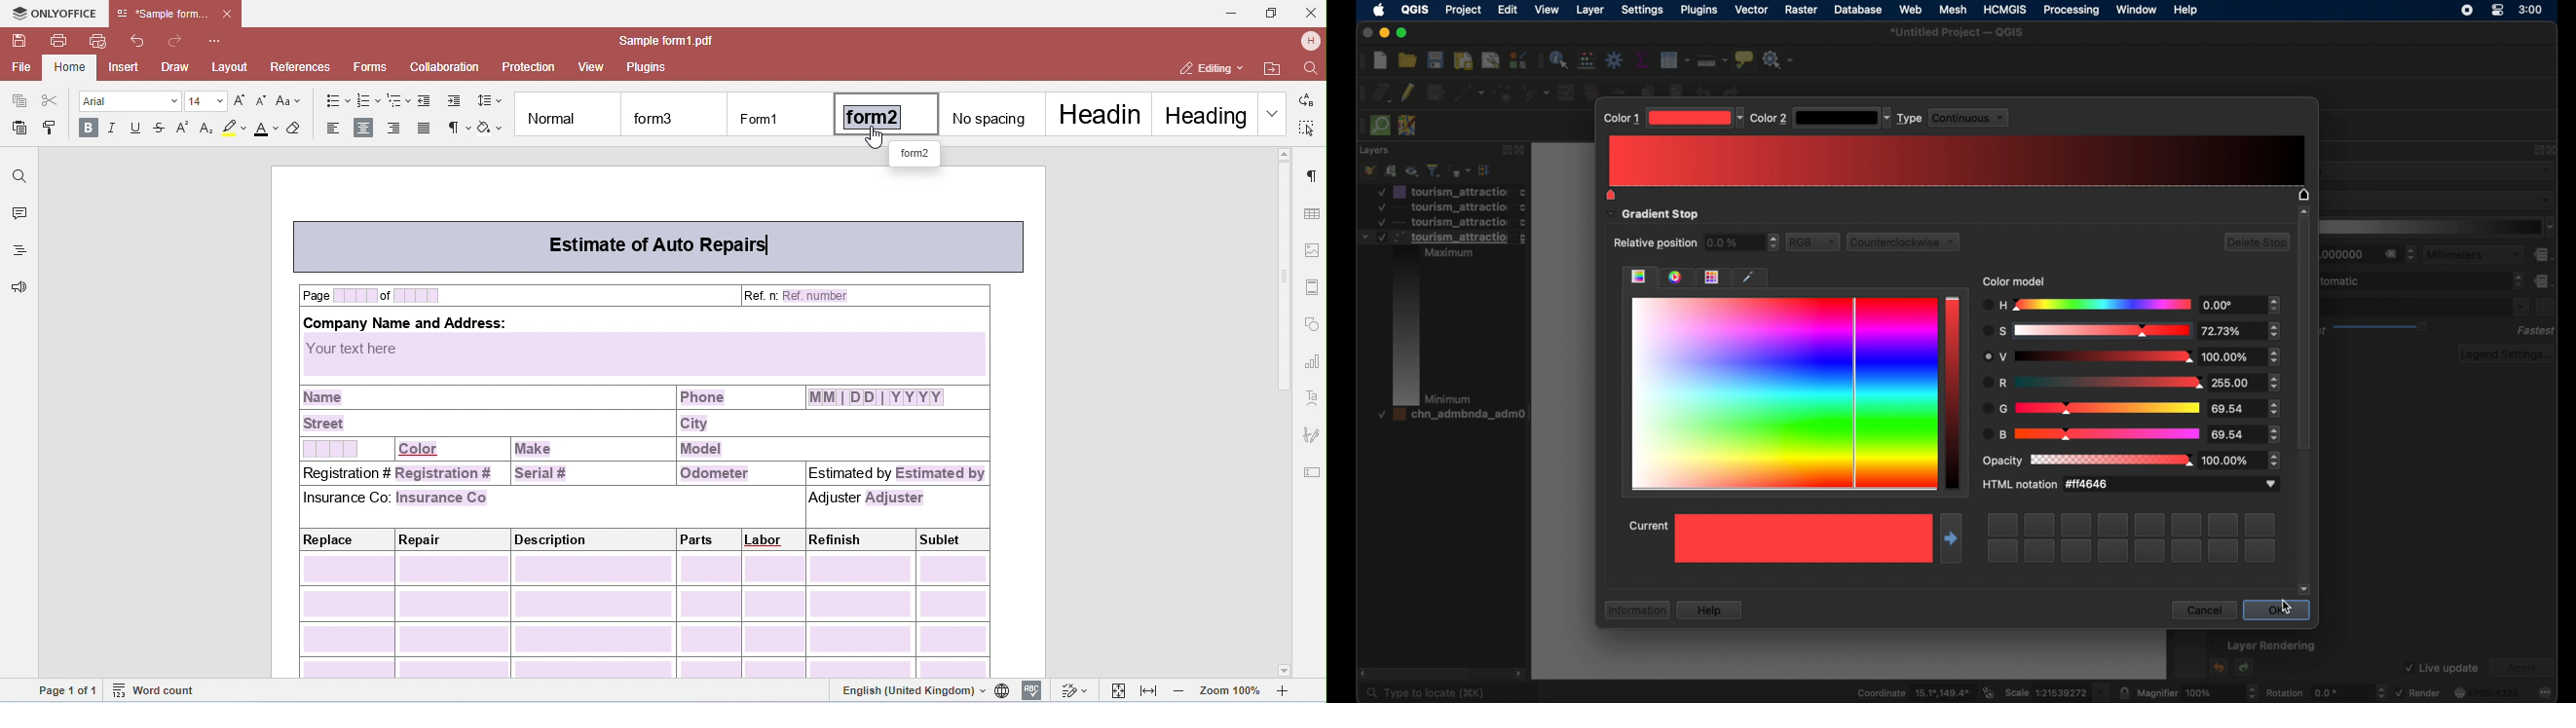 This screenshot has width=2576, height=728. What do you see at coordinates (1642, 59) in the screenshot?
I see `show statistical summary` at bounding box center [1642, 59].